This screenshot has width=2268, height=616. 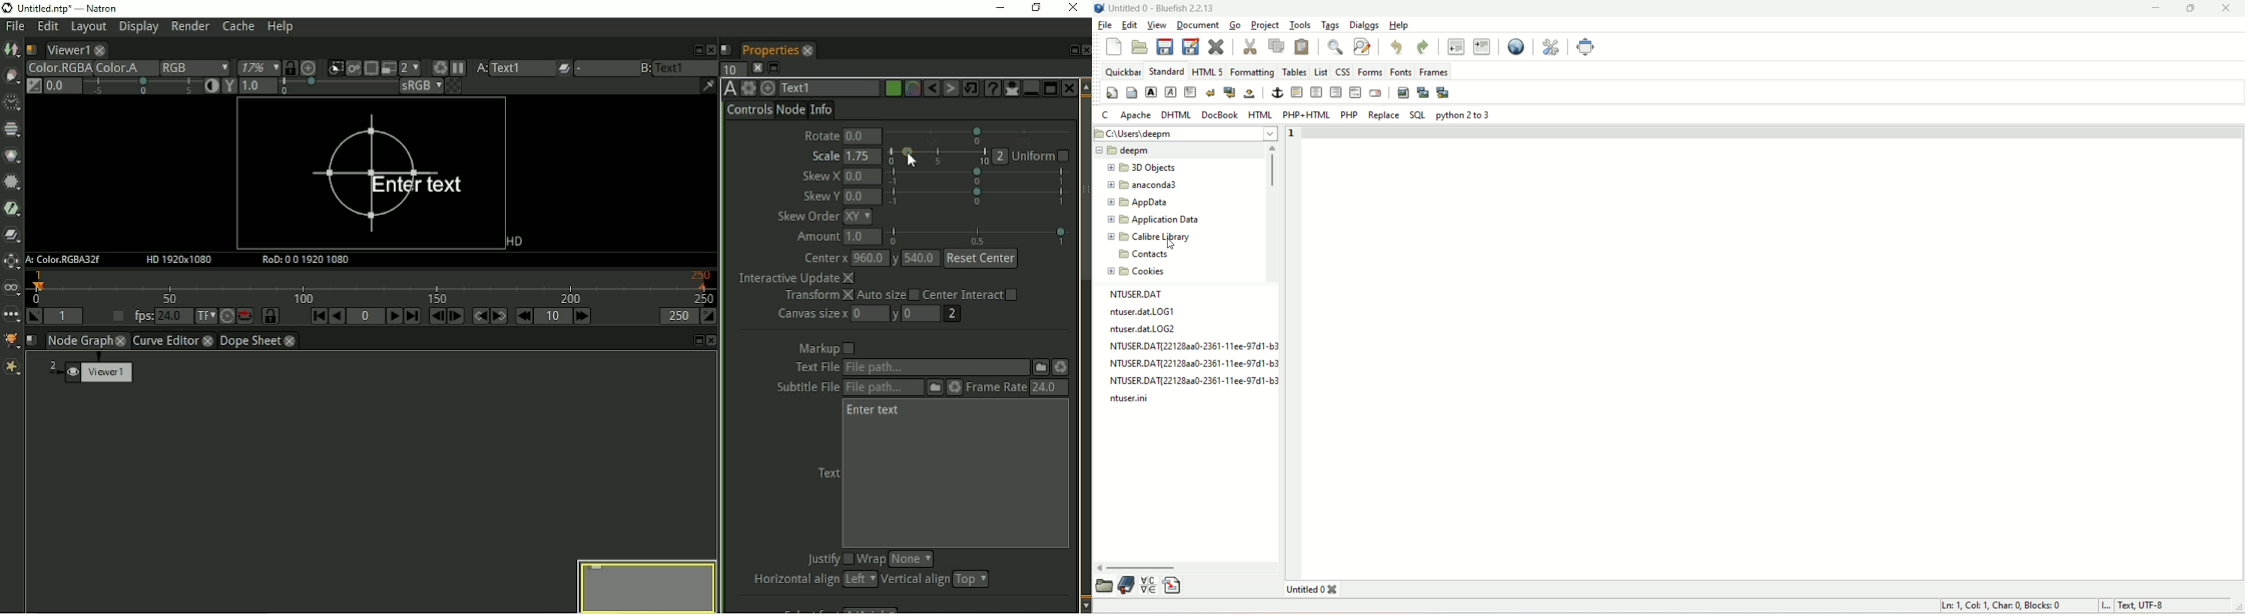 What do you see at coordinates (1187, 133) in the screenshot?
I see `location` at bounding box center [1187, 133].